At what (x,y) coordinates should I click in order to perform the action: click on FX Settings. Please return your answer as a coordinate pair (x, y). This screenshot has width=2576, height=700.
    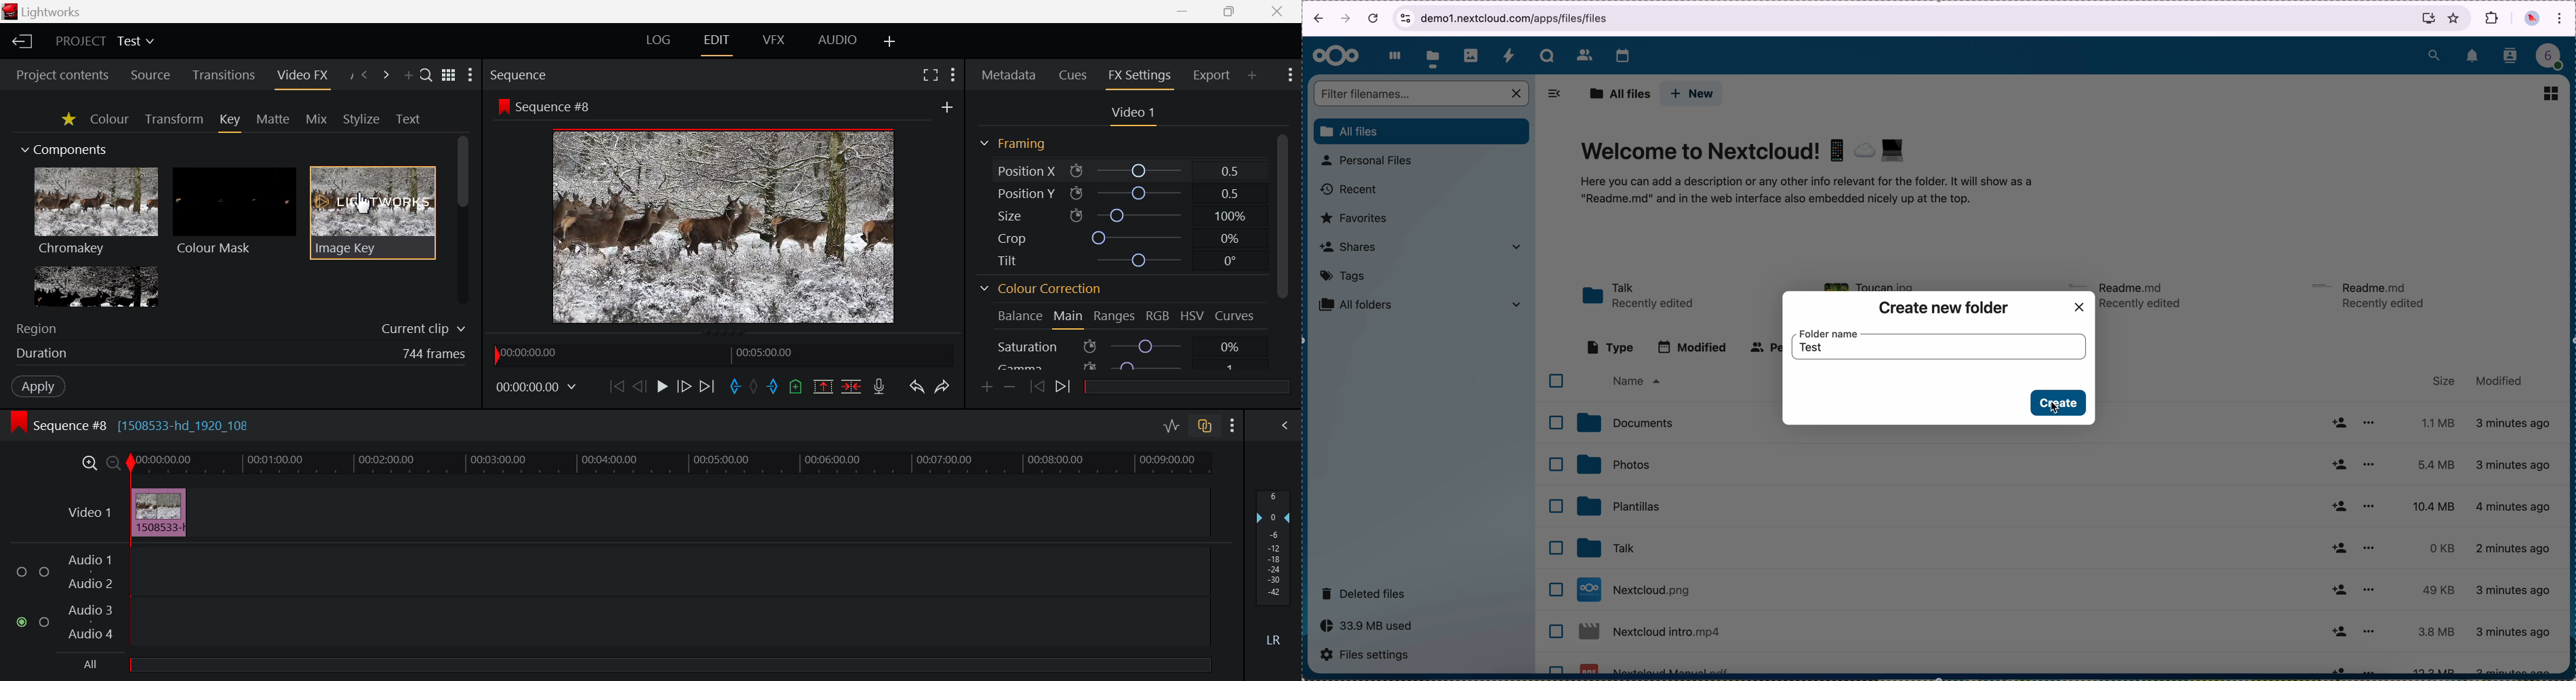
    Looking at the image, I should click on (1142, 77).